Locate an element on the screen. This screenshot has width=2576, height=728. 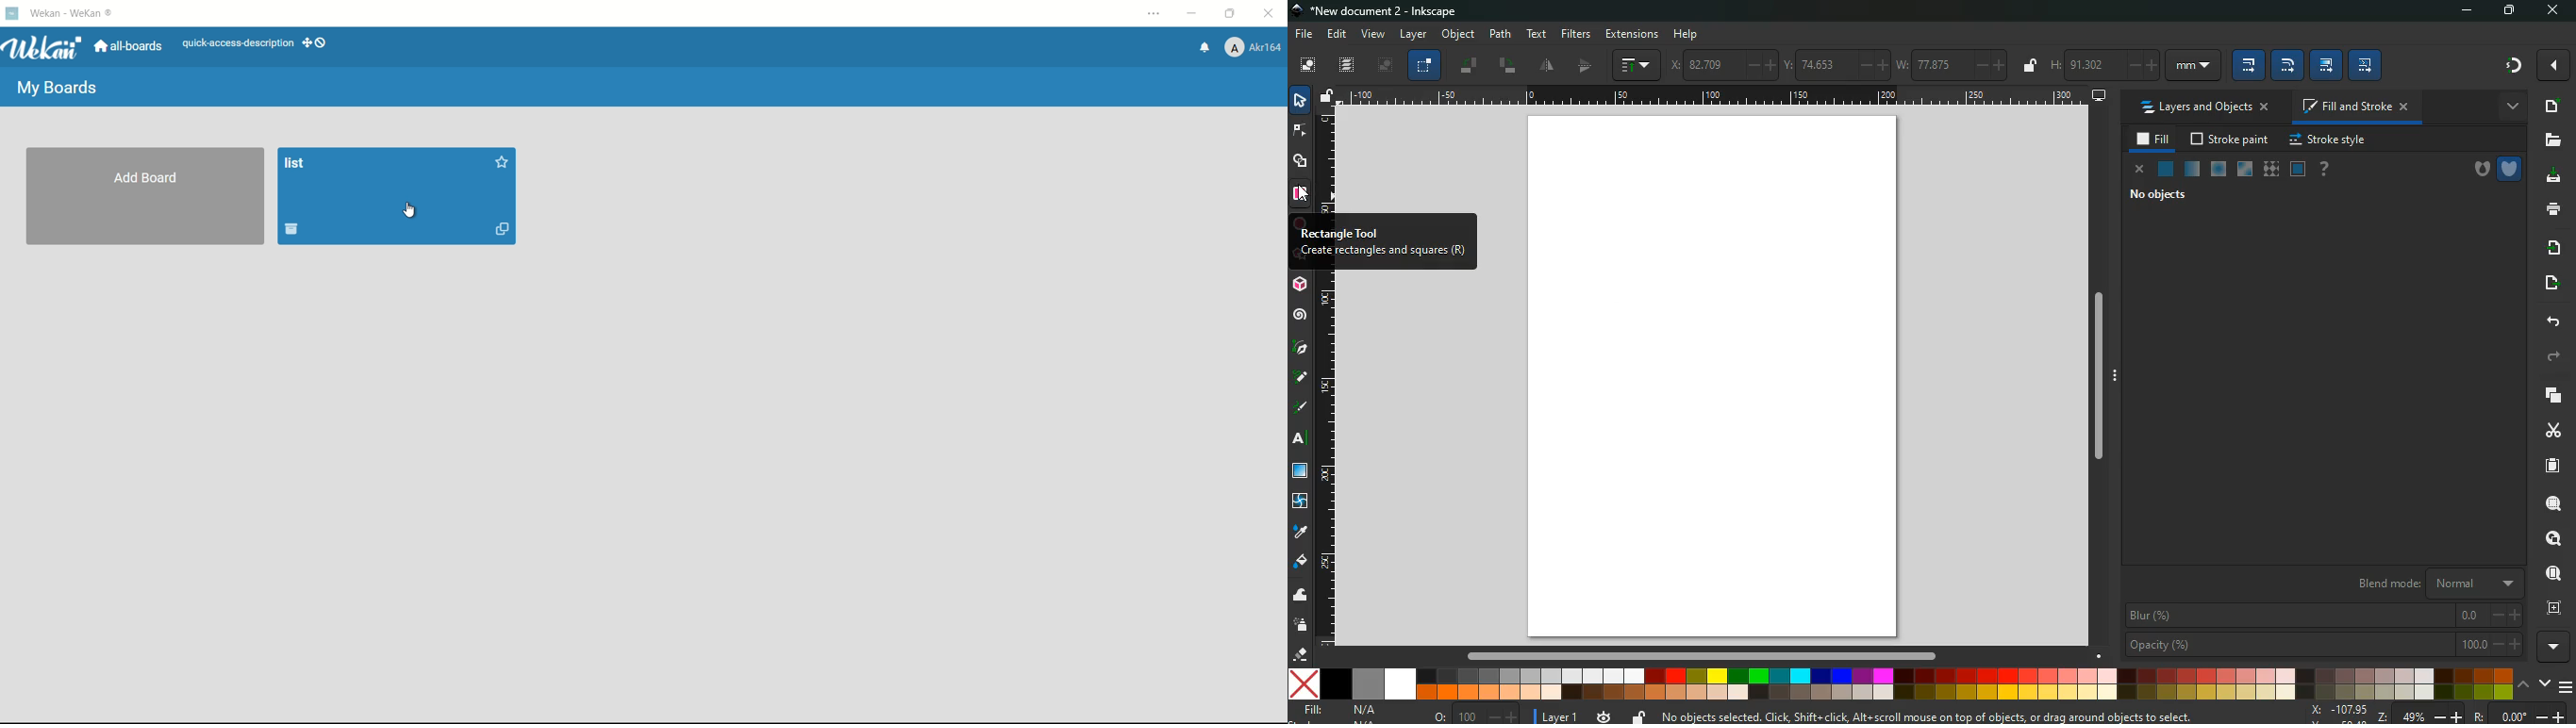
hole is located at coordinates (2474, 170).